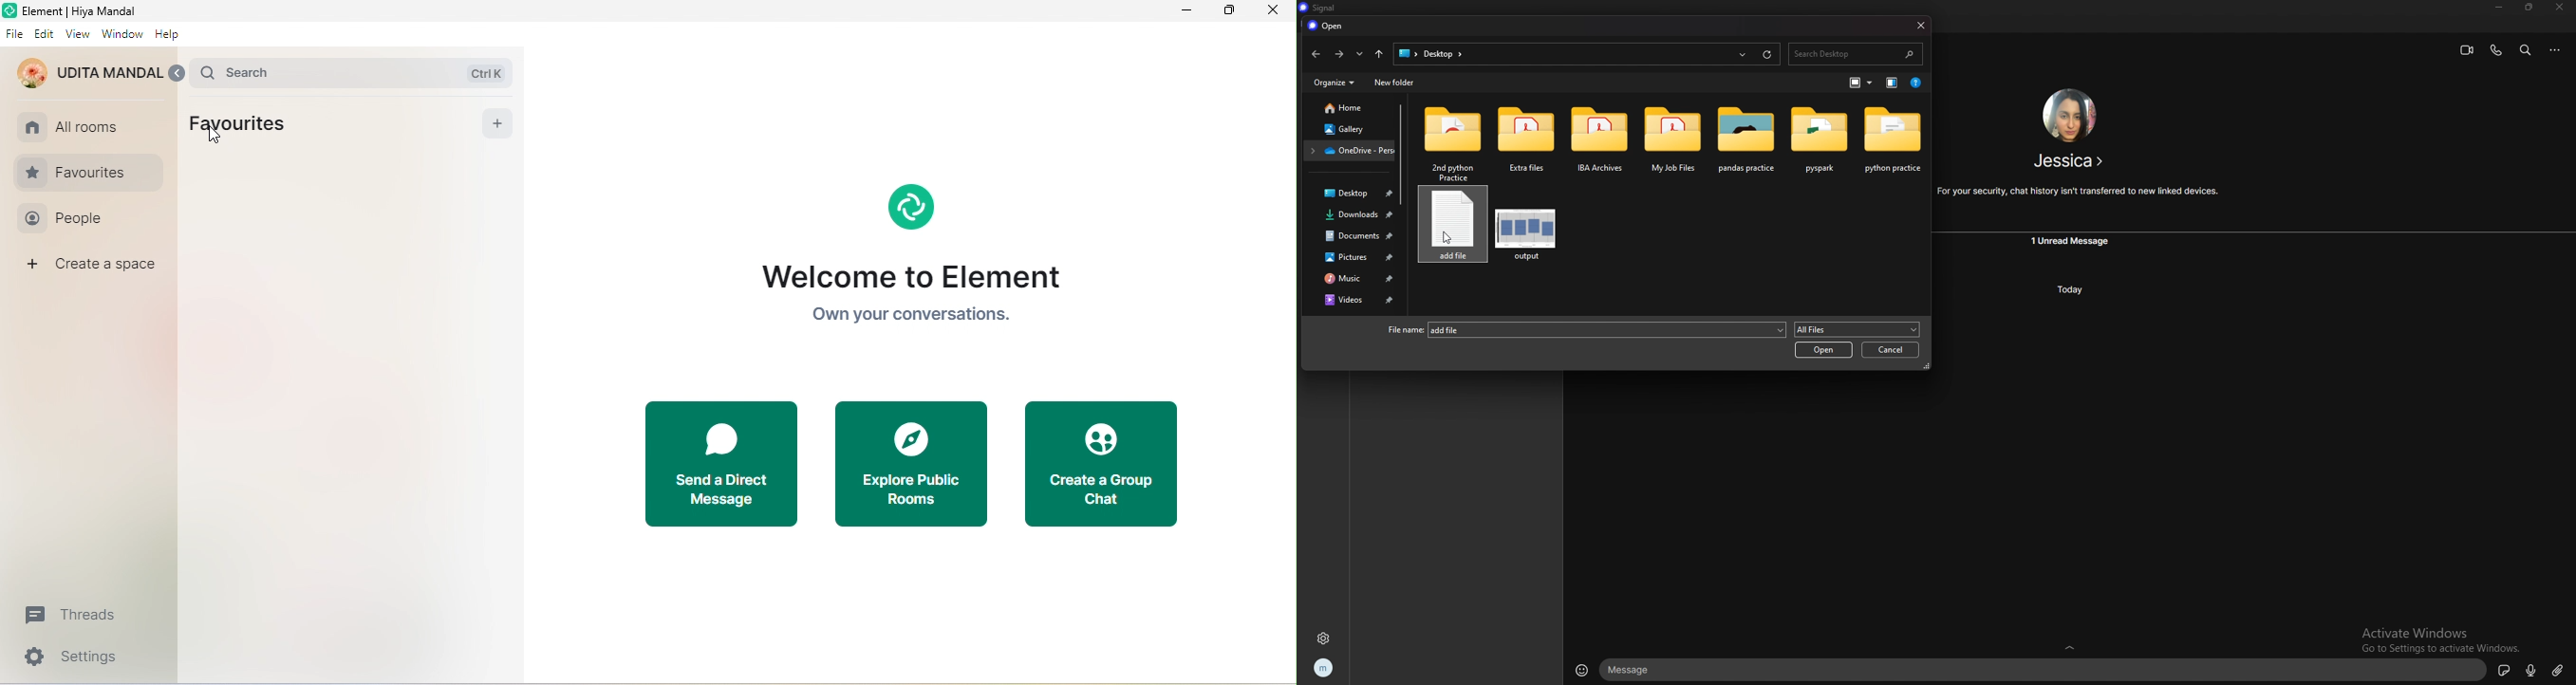 This screenshot has height=700, width=2576. Describe the element at coordinates (495, 125) in the screenshot. I see `add` at that location.